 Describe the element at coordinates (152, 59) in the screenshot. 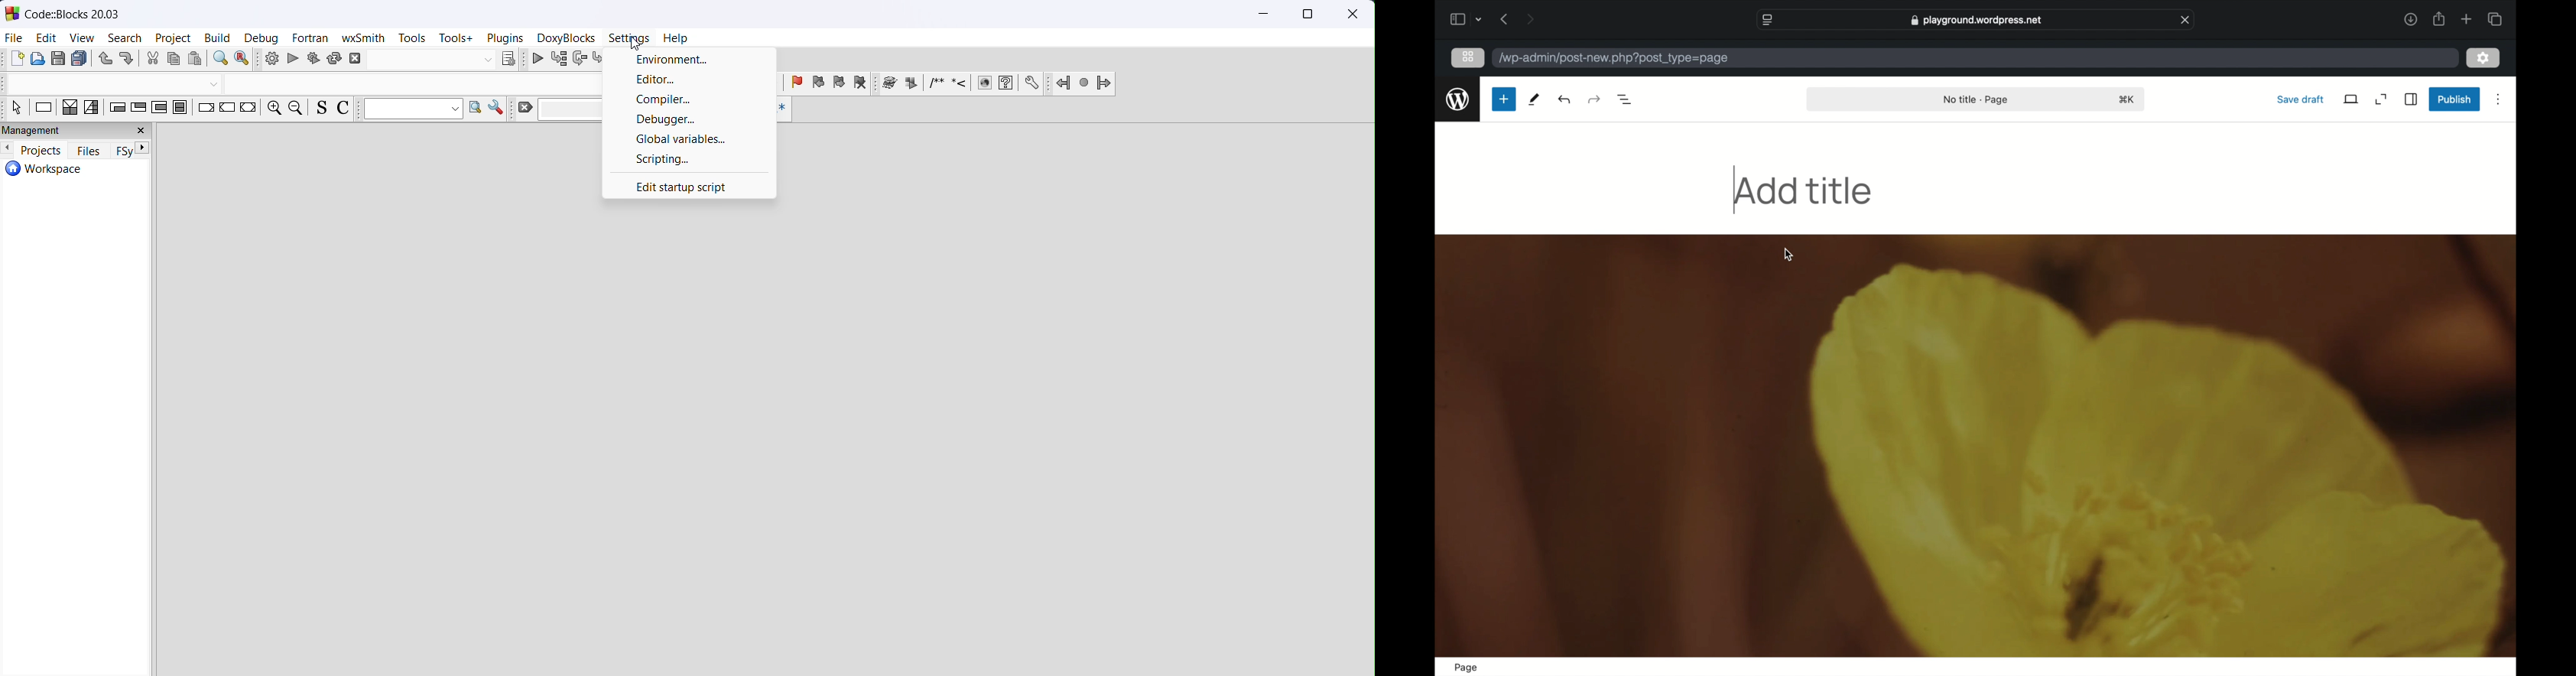

I see `cut` at that location.